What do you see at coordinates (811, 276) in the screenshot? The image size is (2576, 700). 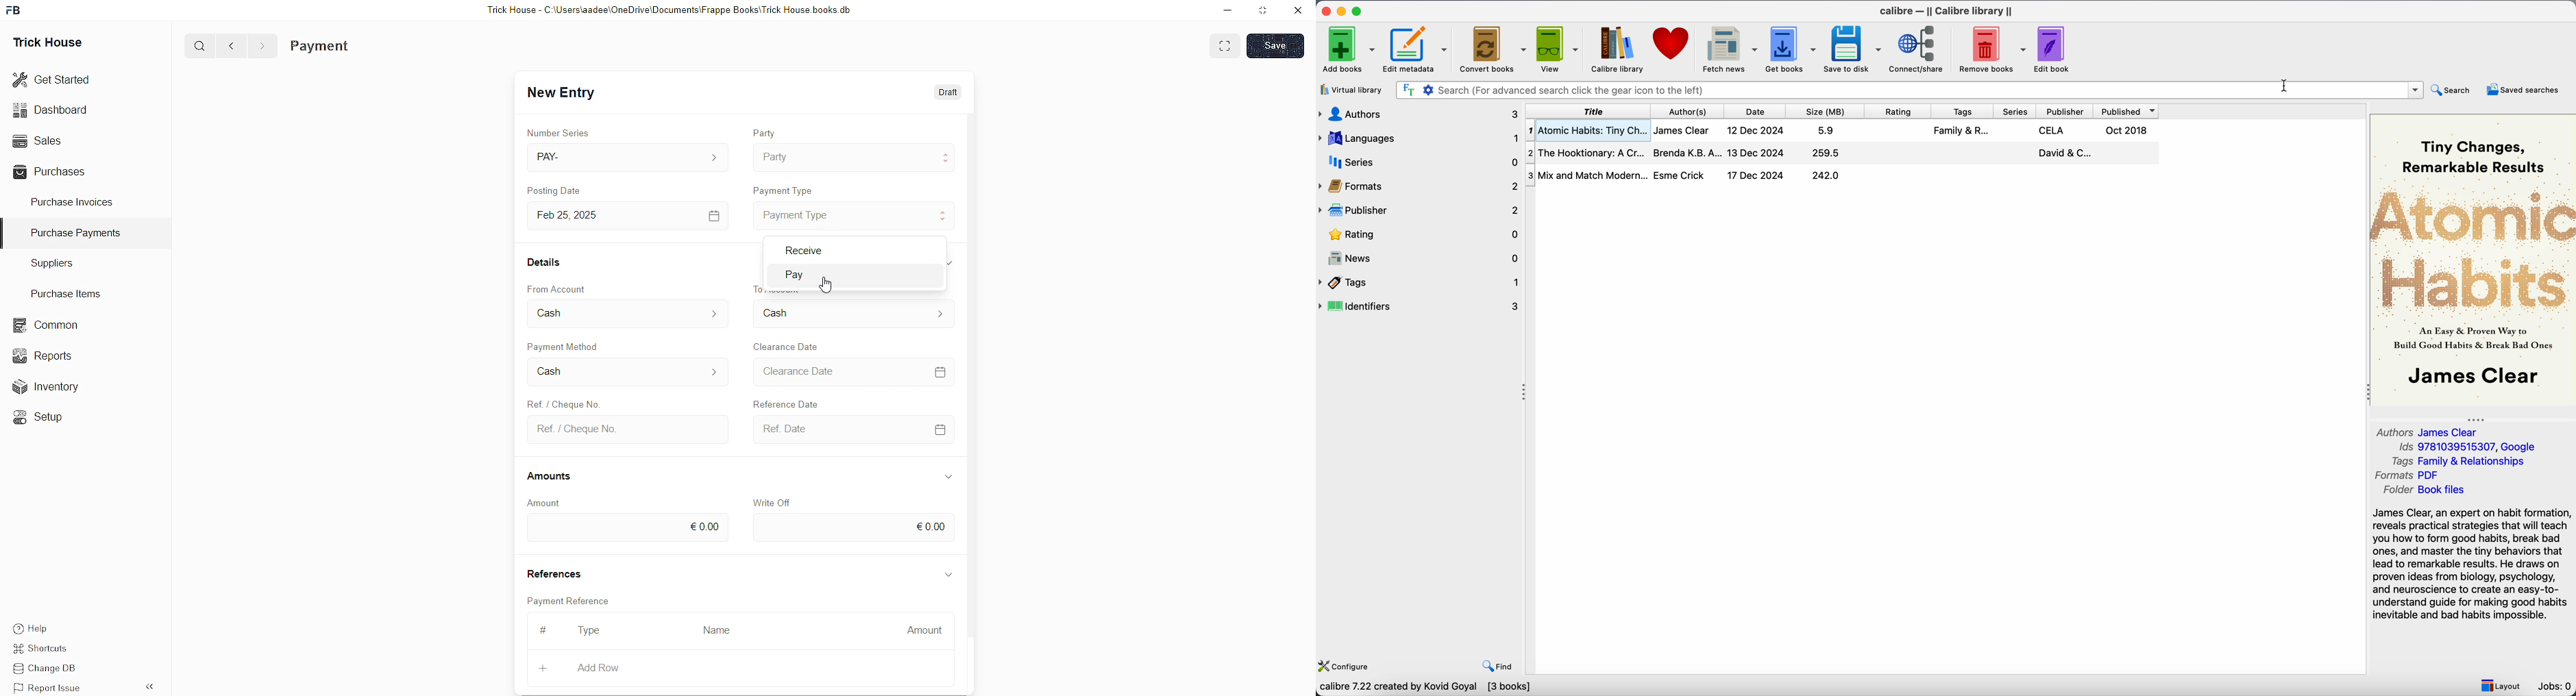 I see `Pay` at bounding box center [811, 276].